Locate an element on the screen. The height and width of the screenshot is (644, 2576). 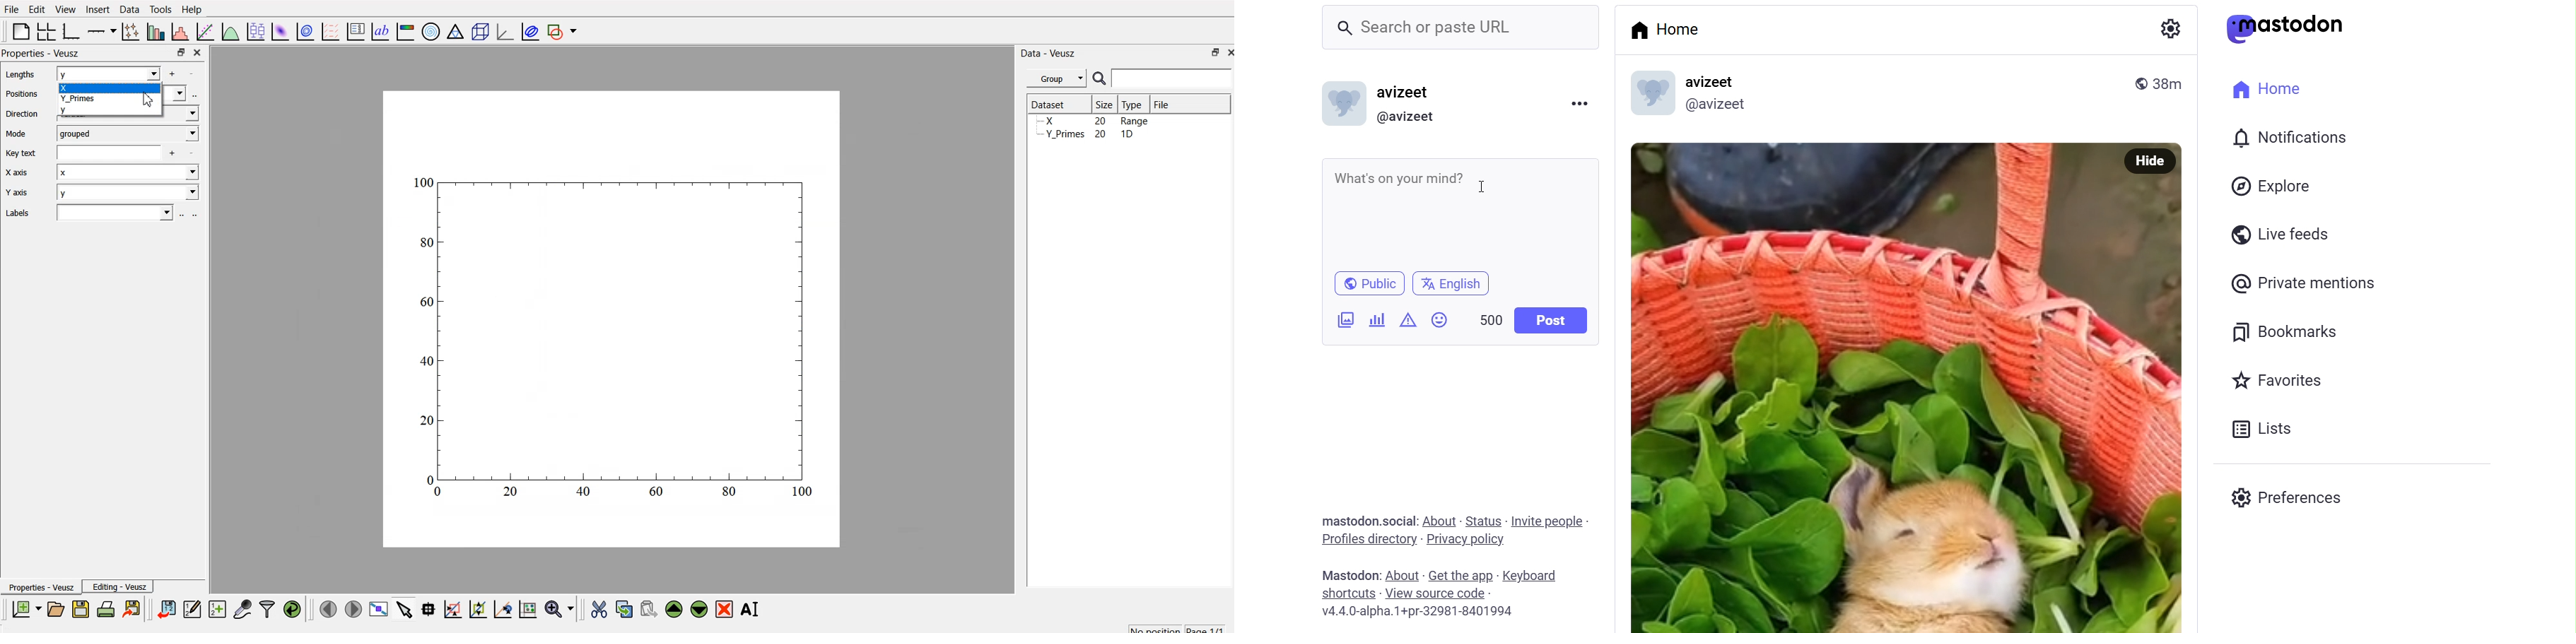
| Size is located at coordinates (1106, 104).